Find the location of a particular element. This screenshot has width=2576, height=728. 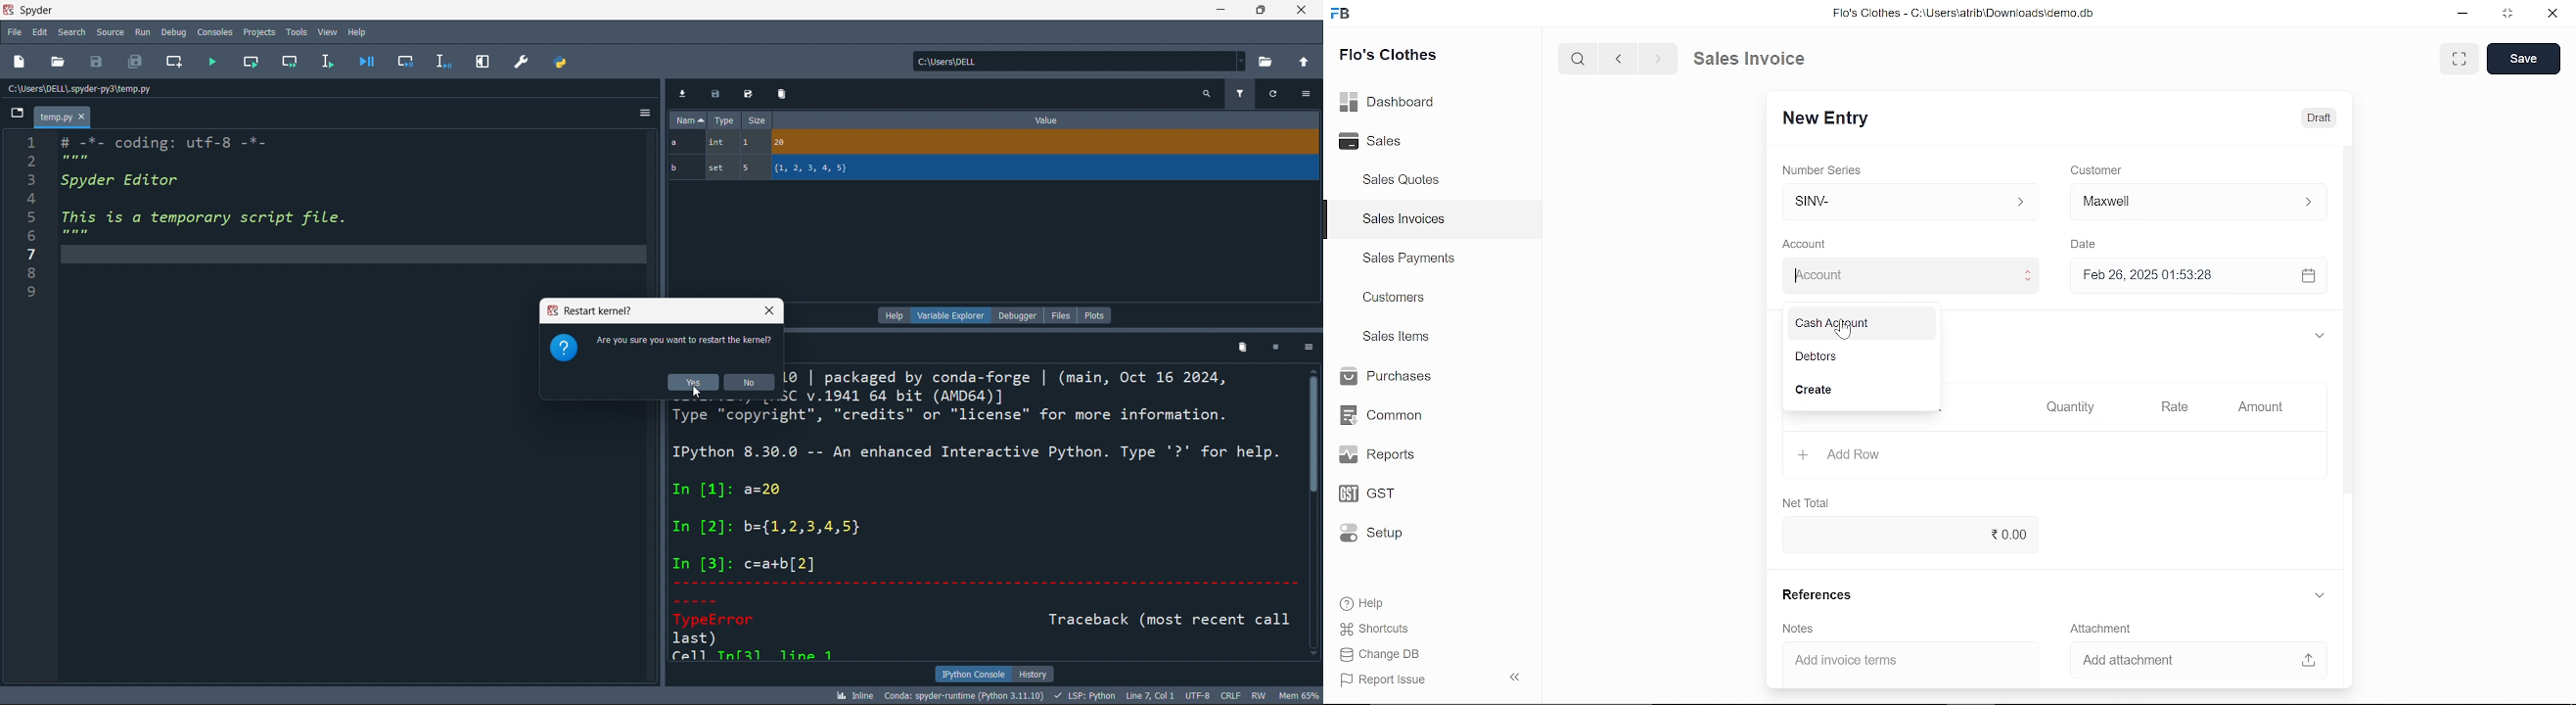

open calender is located at coordinates (2308, 275).